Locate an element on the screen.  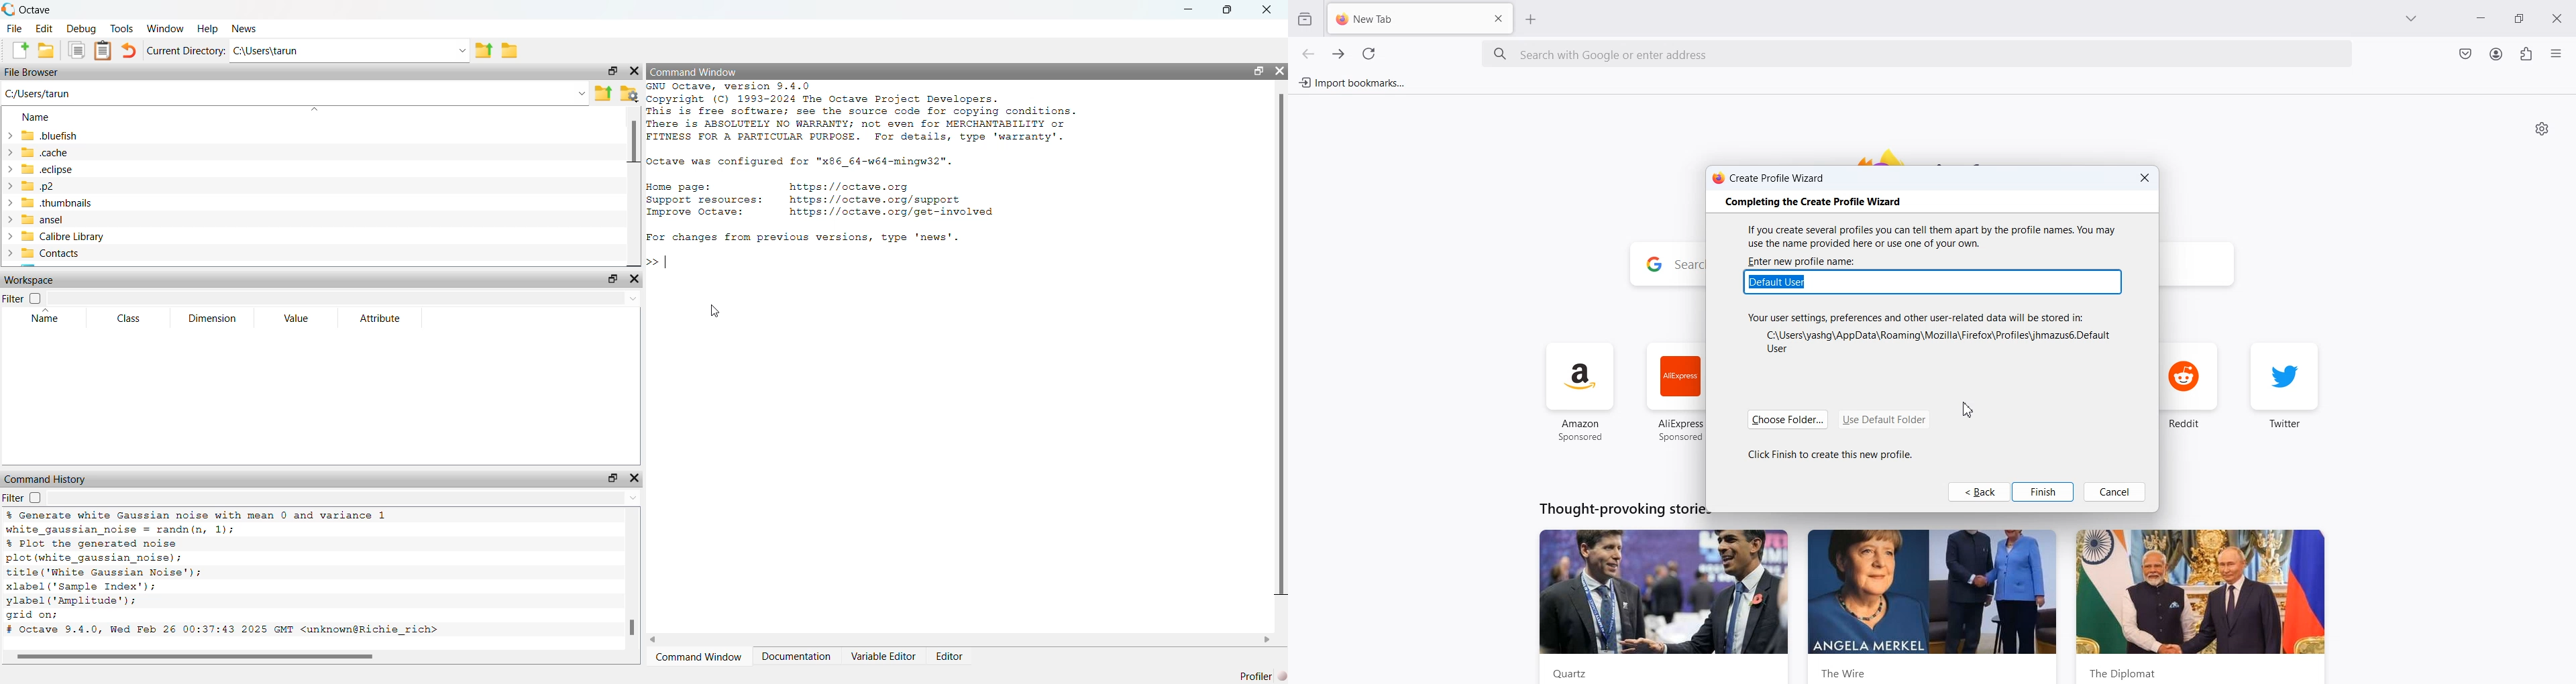
dropdown is located at coordinates (347, 298).